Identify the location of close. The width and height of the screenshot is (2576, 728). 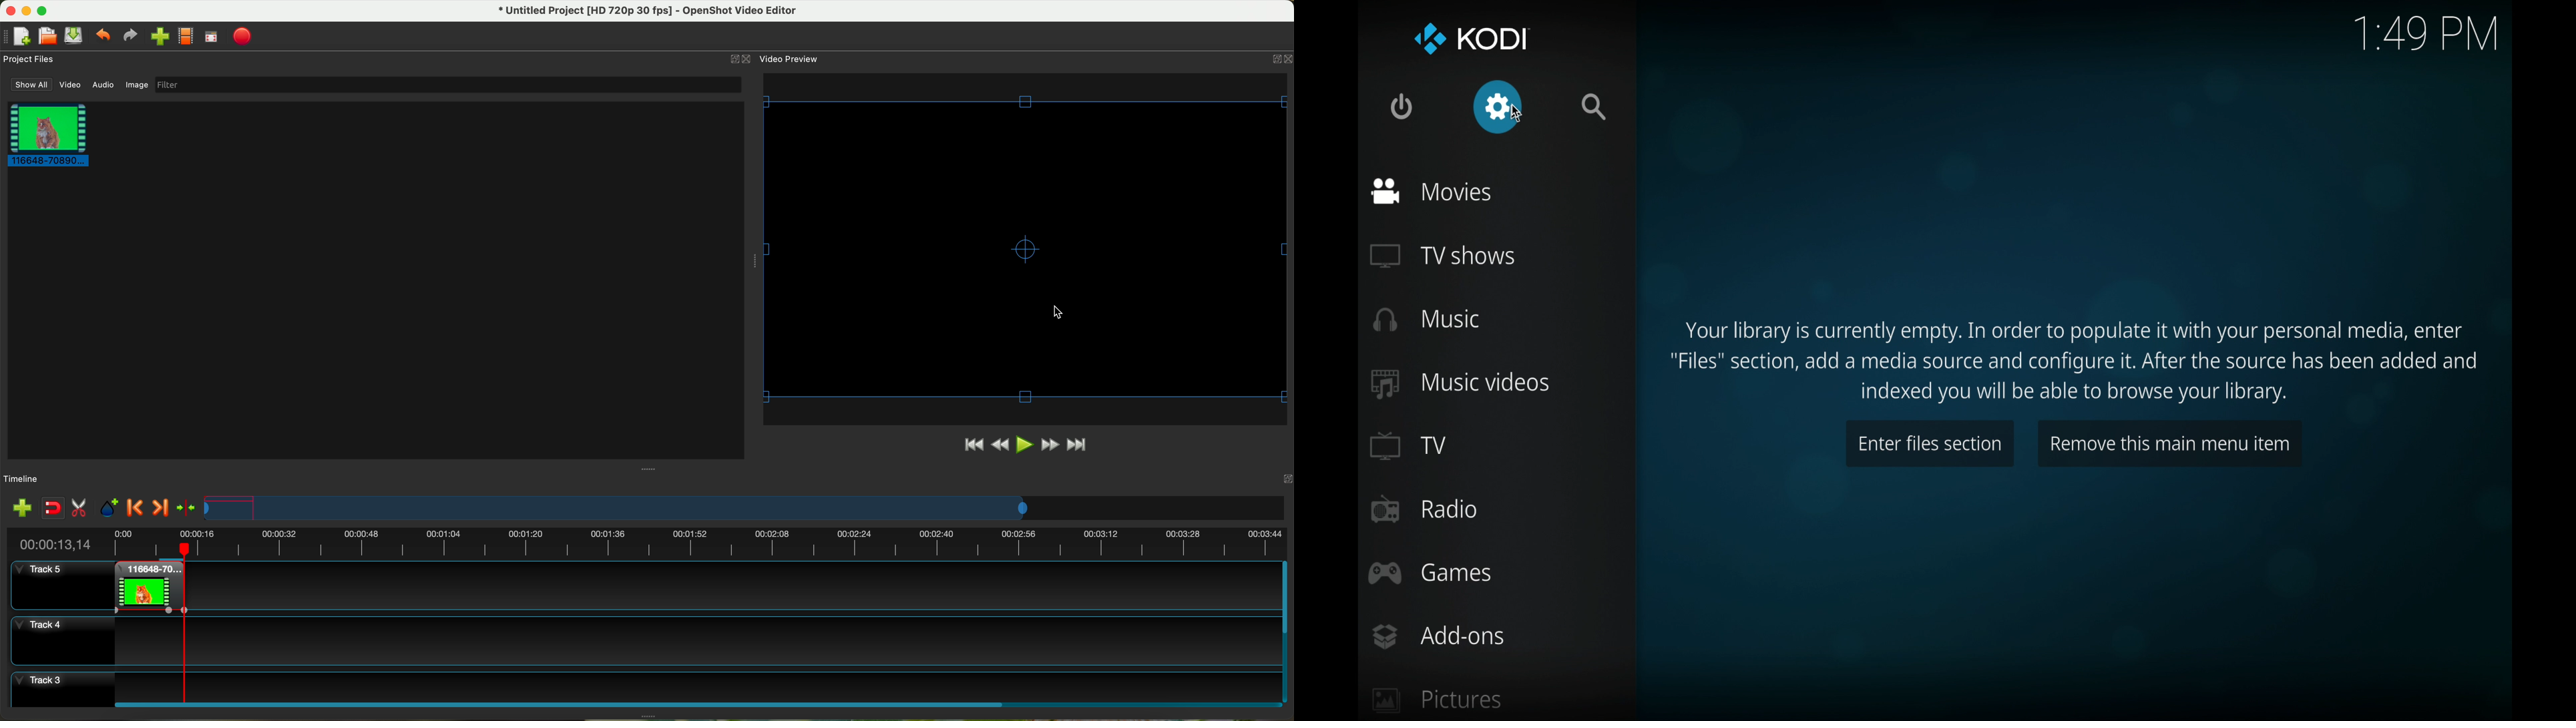
(742, 59).